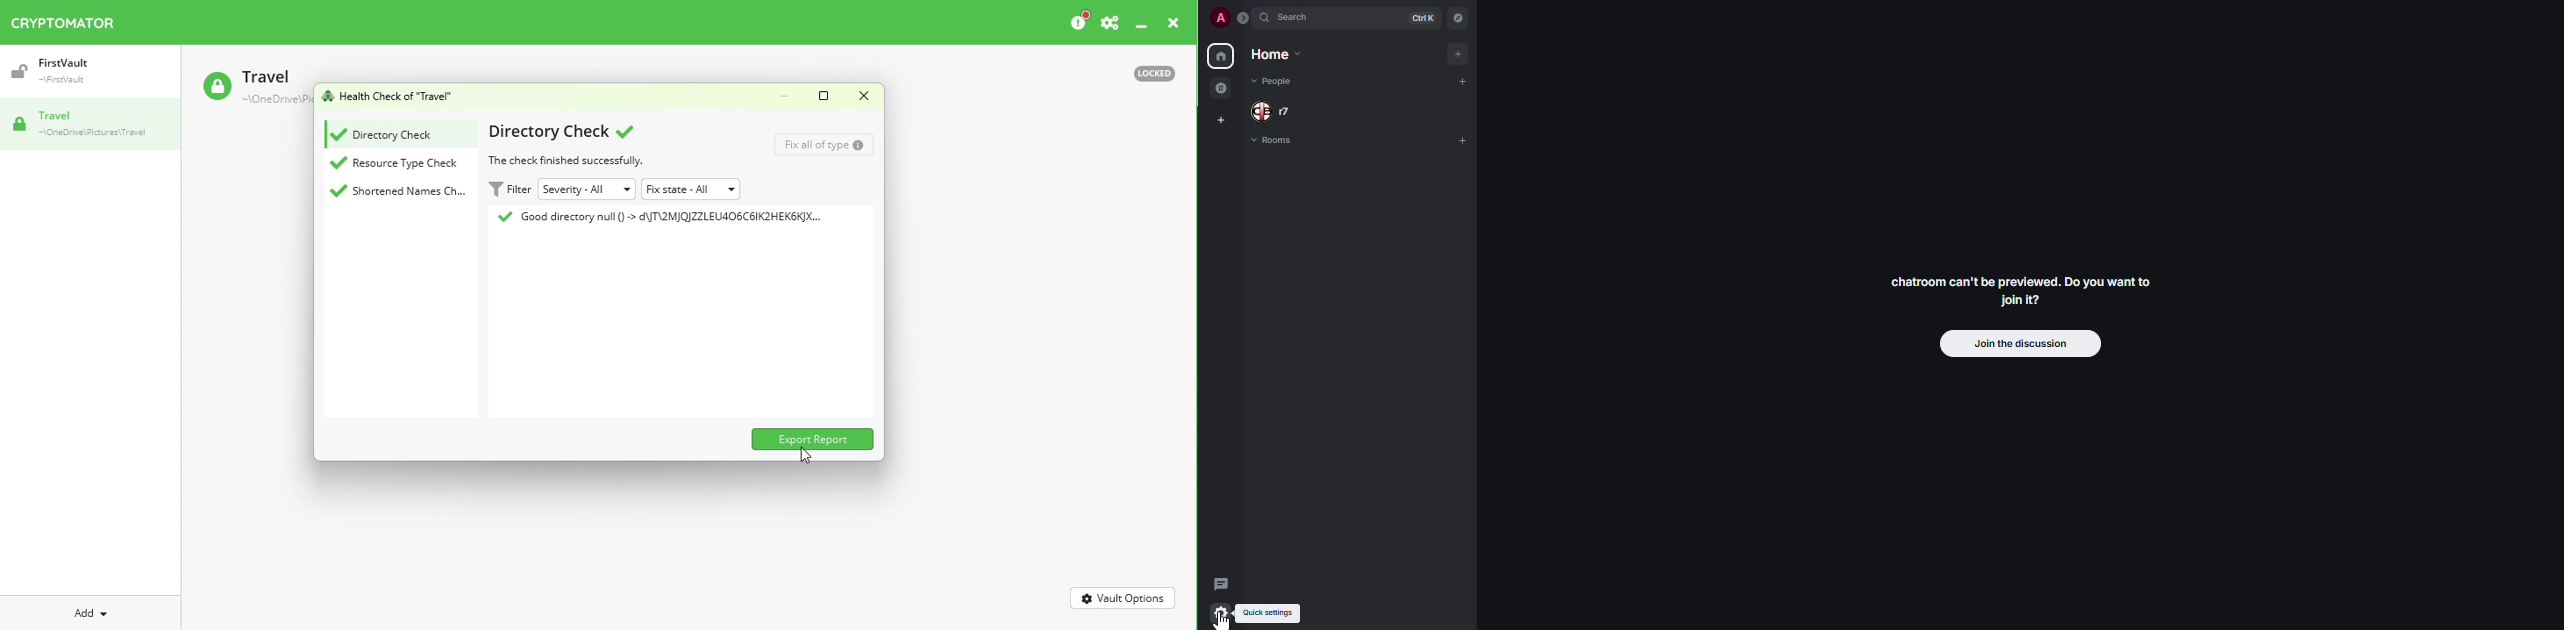 The height and width of the screenshot is (644, 2576). I want to click on rooms, so click(1280, 141).